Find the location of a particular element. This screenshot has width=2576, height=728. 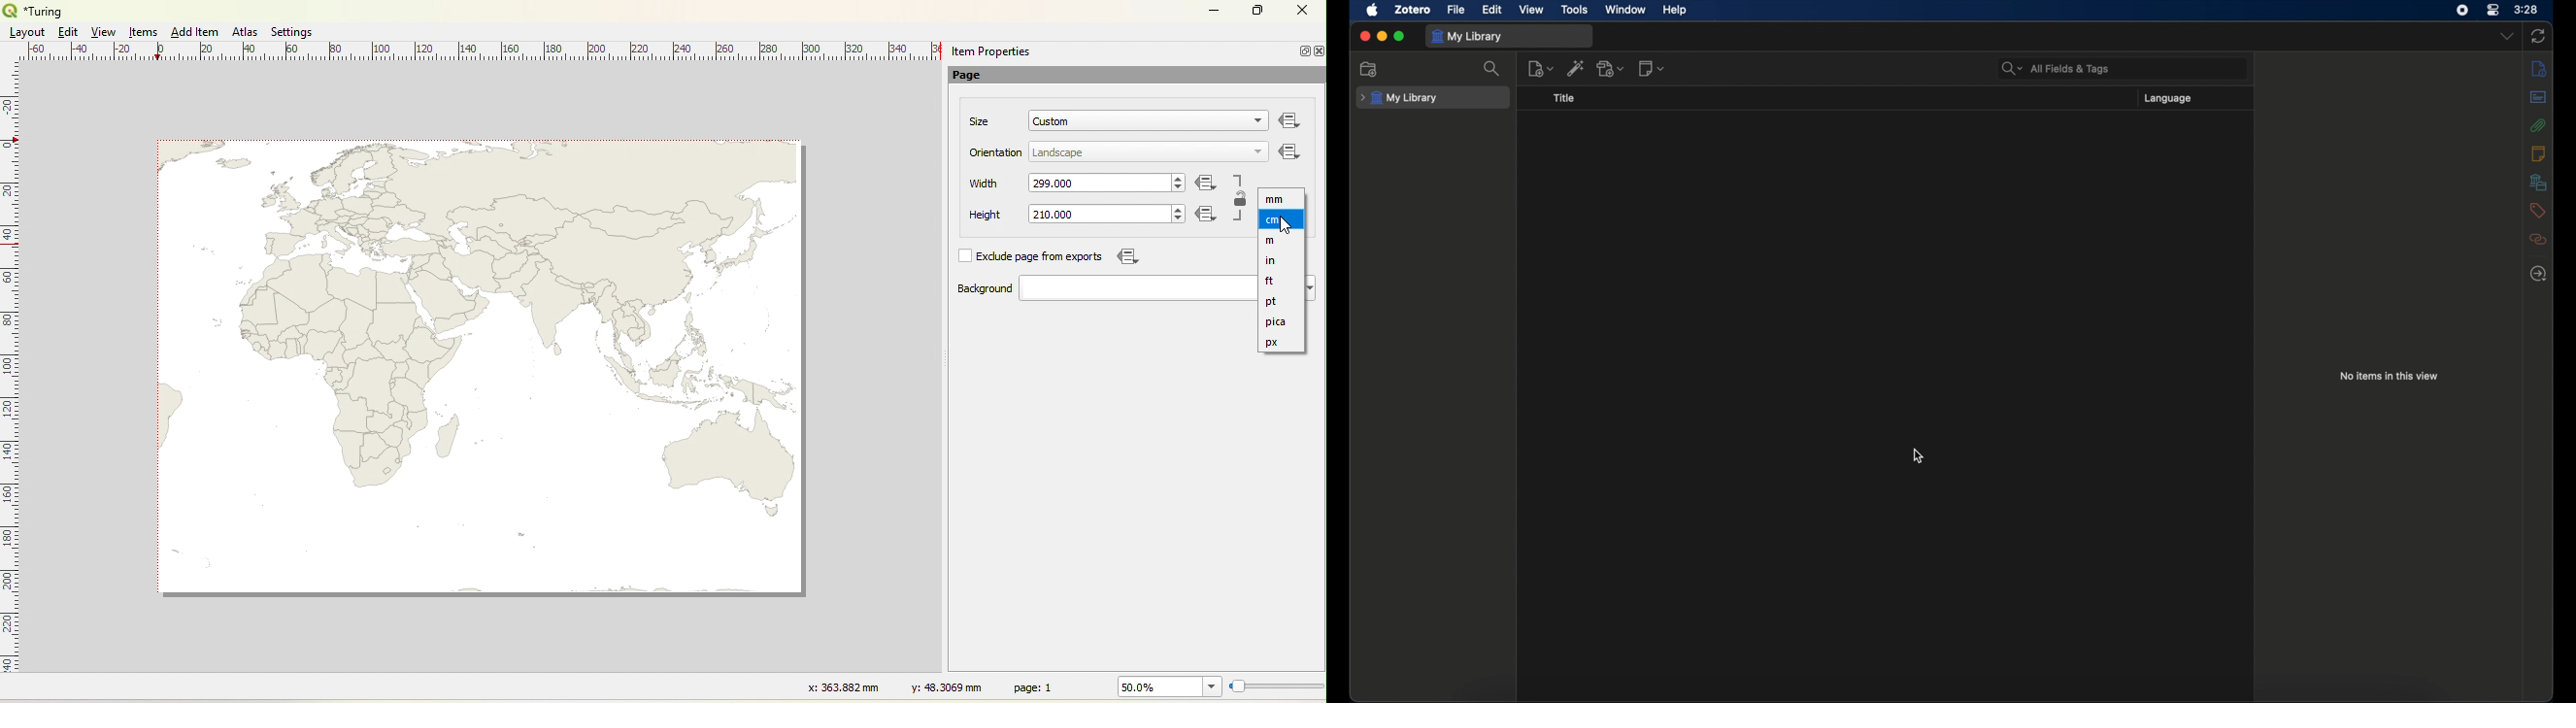

add attachments is located at coordinates (1611, 68).